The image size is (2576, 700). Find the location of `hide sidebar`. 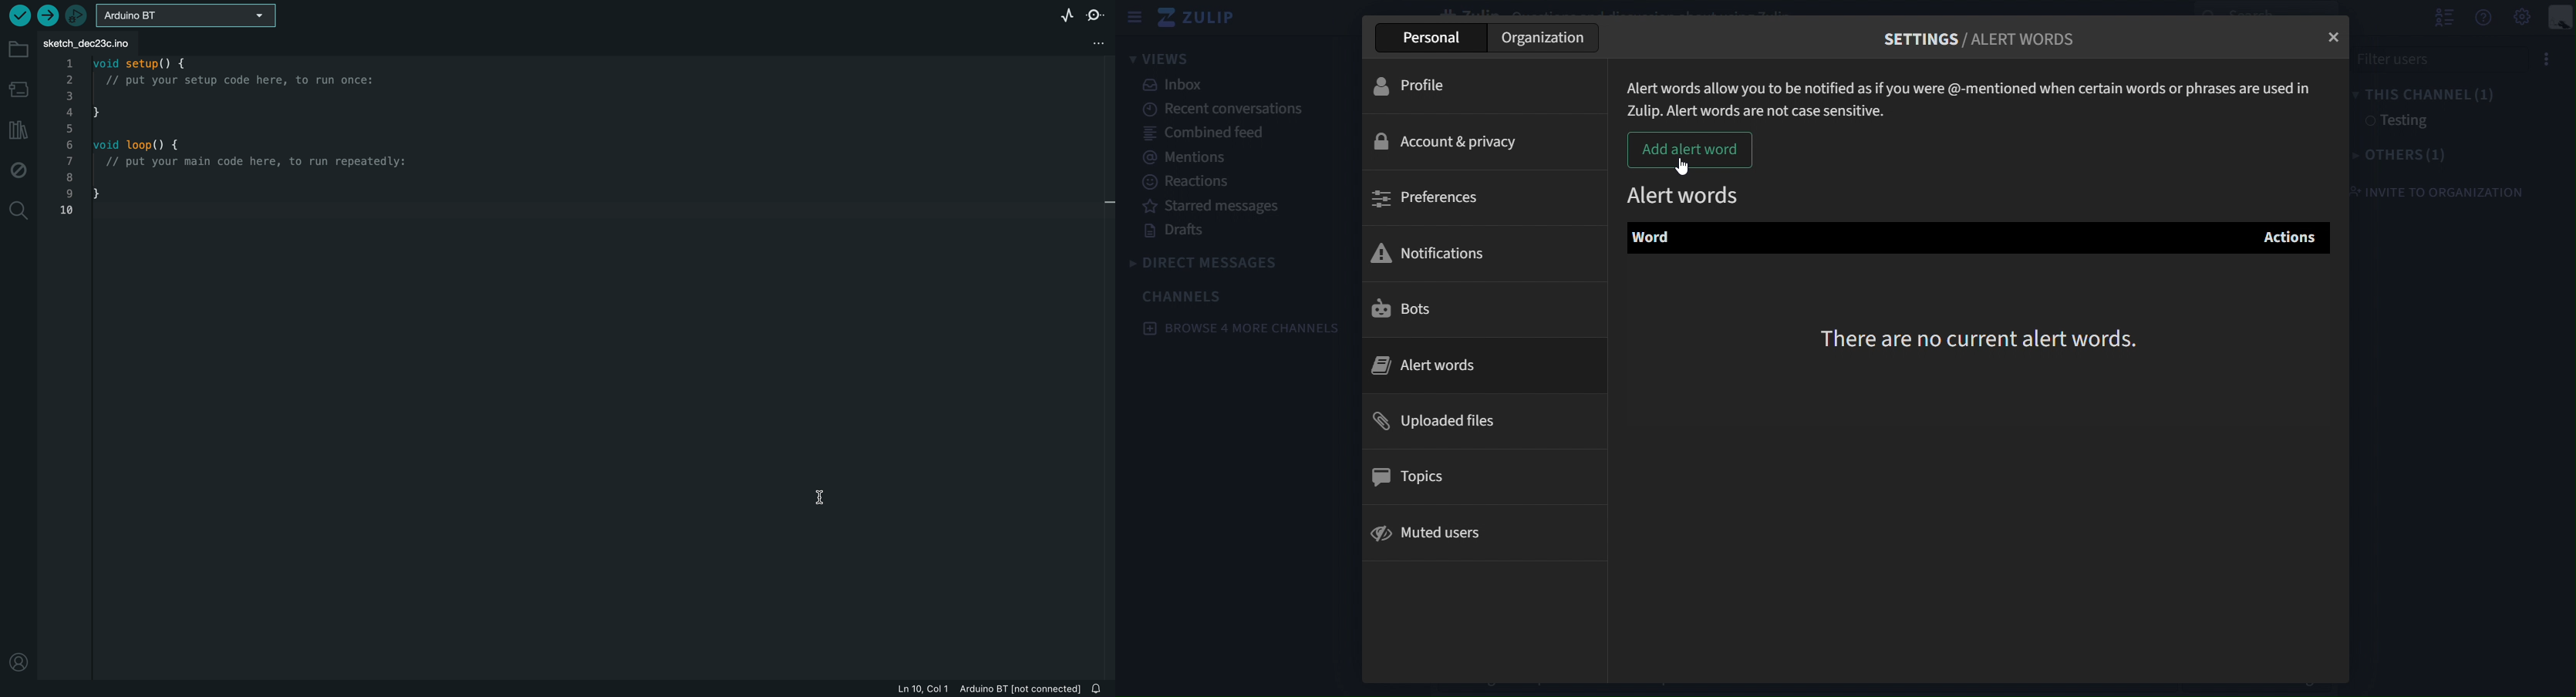

hide sidebar is located at coordinates (1135, 19).